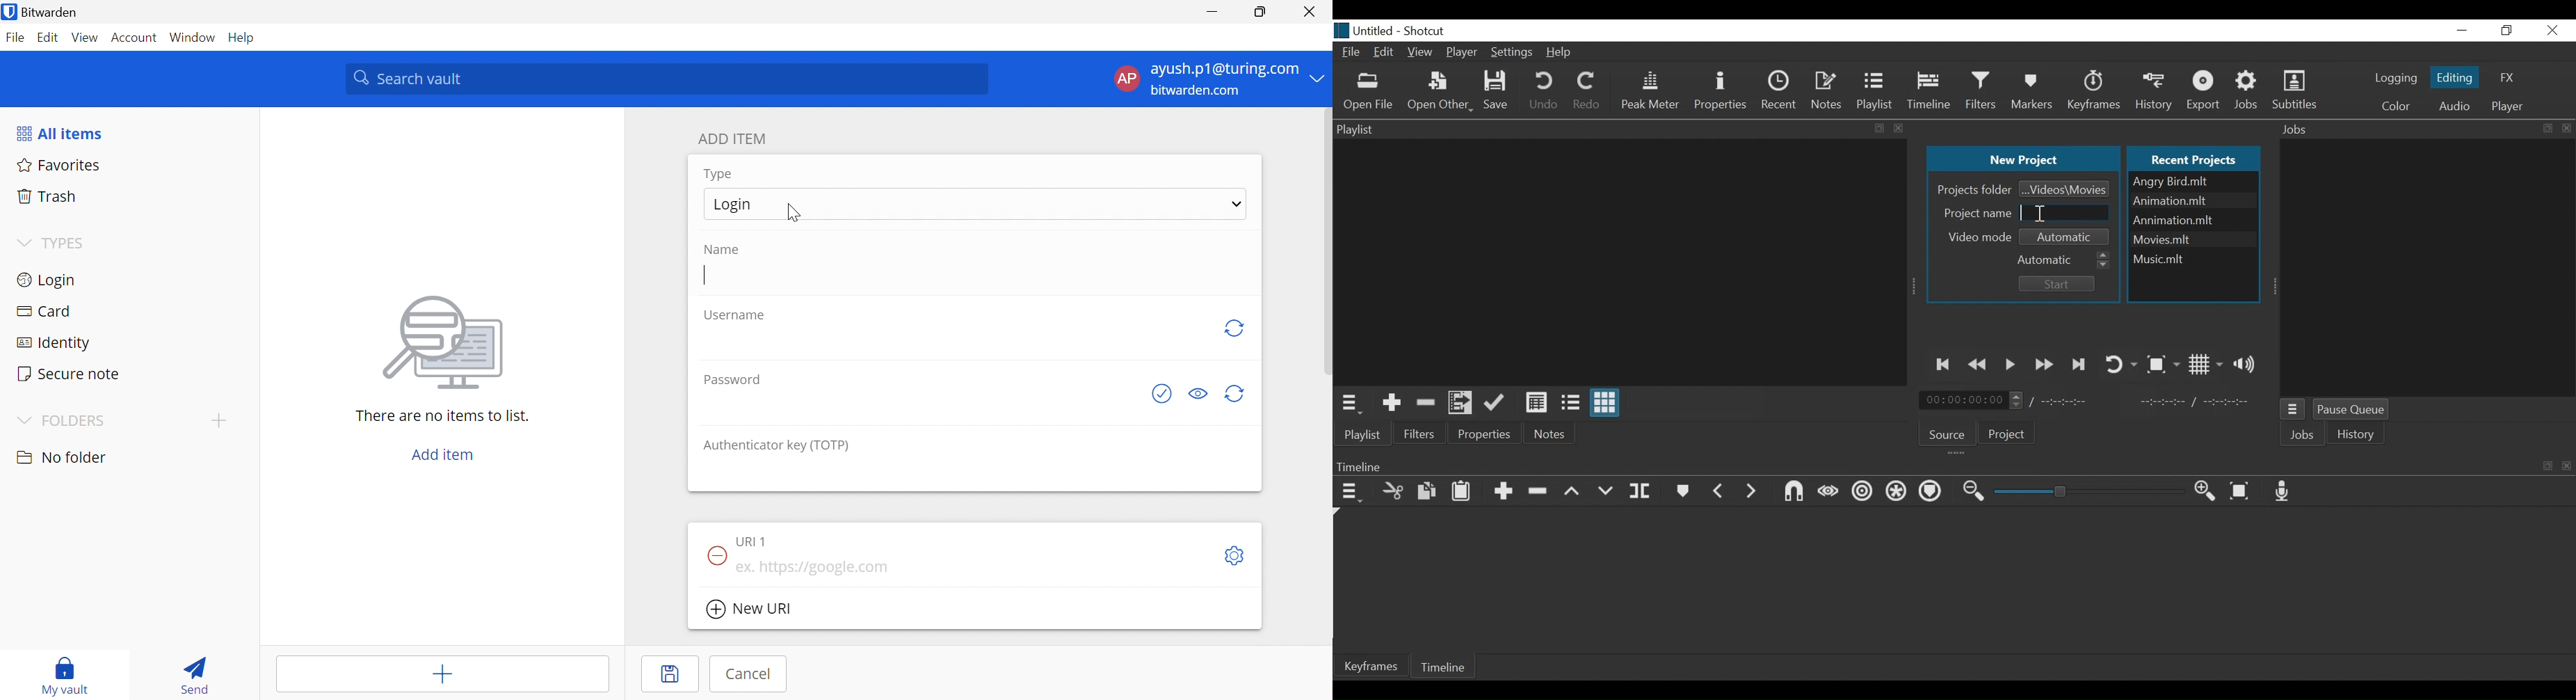 This screenshot has width=2576, height=700. I want to click on Subtitles, so click(2295, 91).